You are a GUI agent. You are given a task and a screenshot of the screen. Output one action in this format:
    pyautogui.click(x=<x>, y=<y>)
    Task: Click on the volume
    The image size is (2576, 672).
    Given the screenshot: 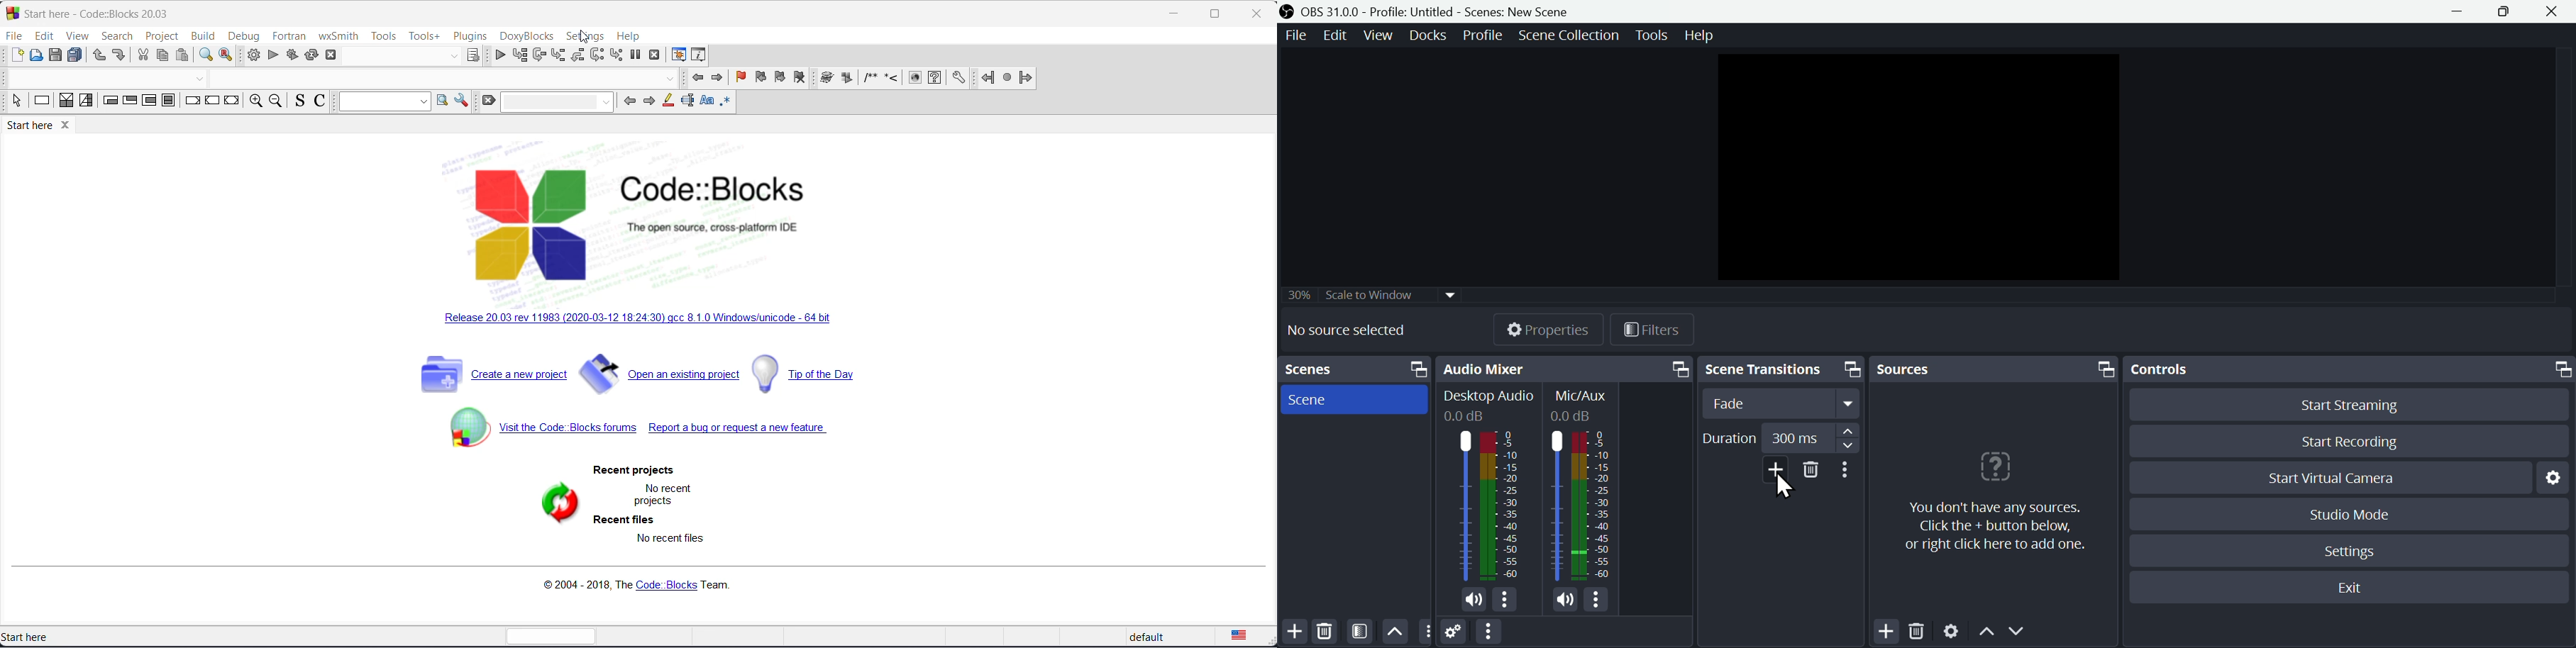 What is the action you would take?
    pyautogui.click(x=1470, y=601)
    